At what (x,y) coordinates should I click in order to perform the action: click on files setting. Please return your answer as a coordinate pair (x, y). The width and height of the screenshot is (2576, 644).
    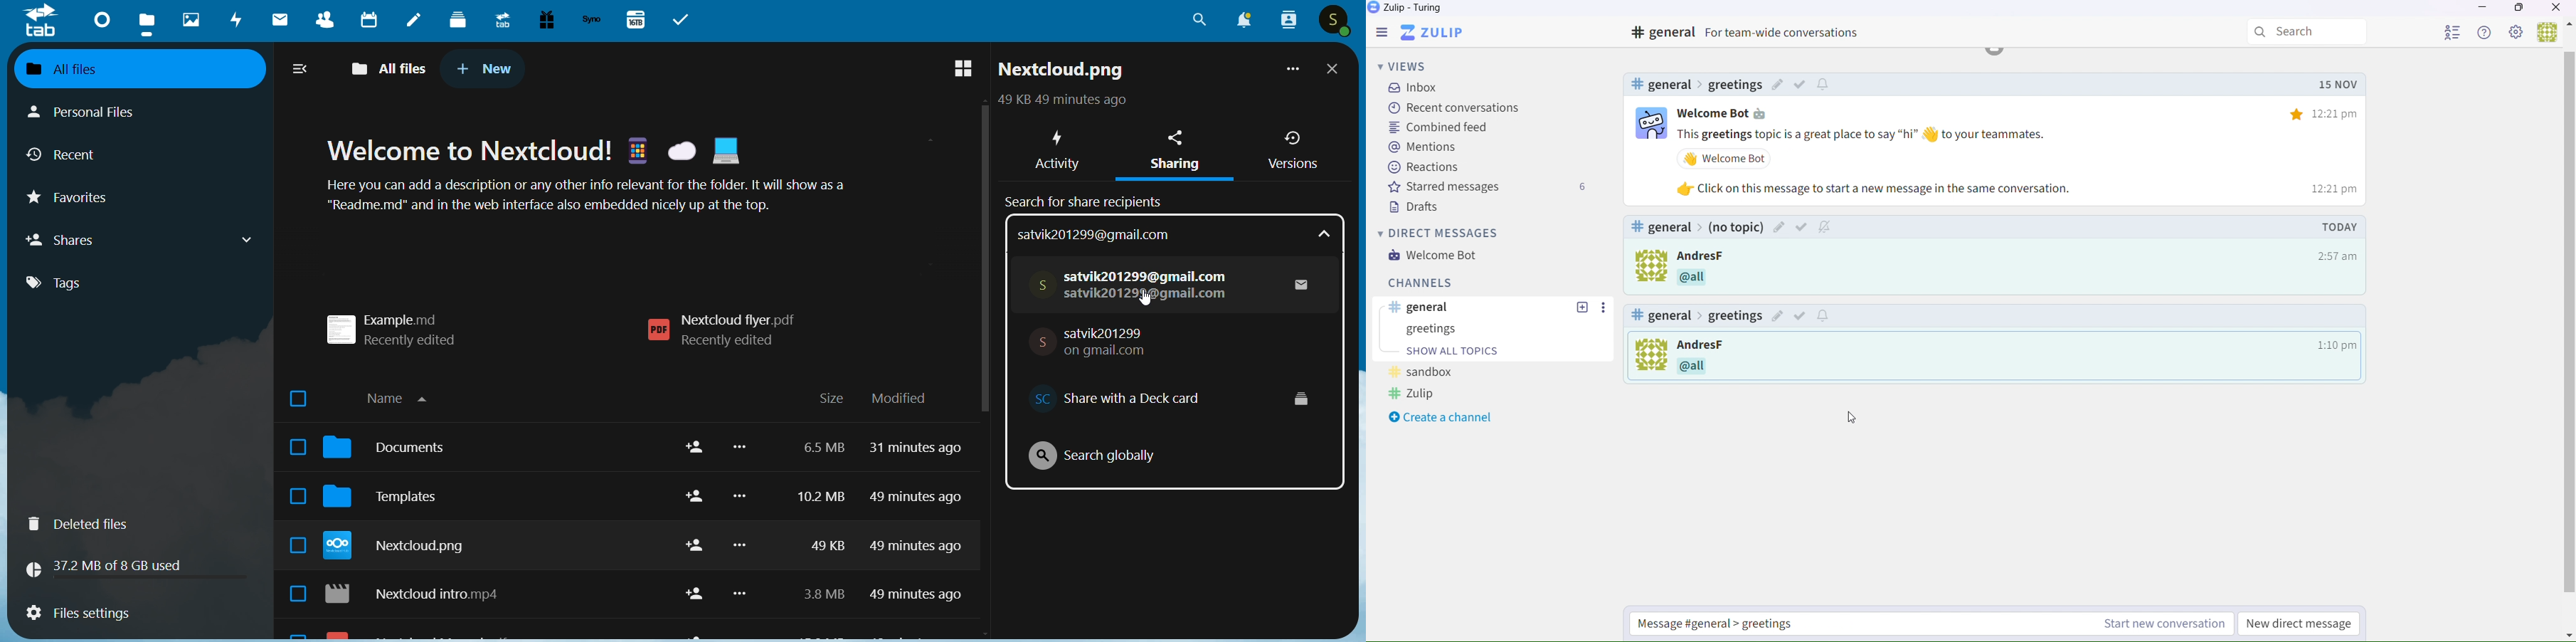
    Looking at the image, I should click on (78, 615).